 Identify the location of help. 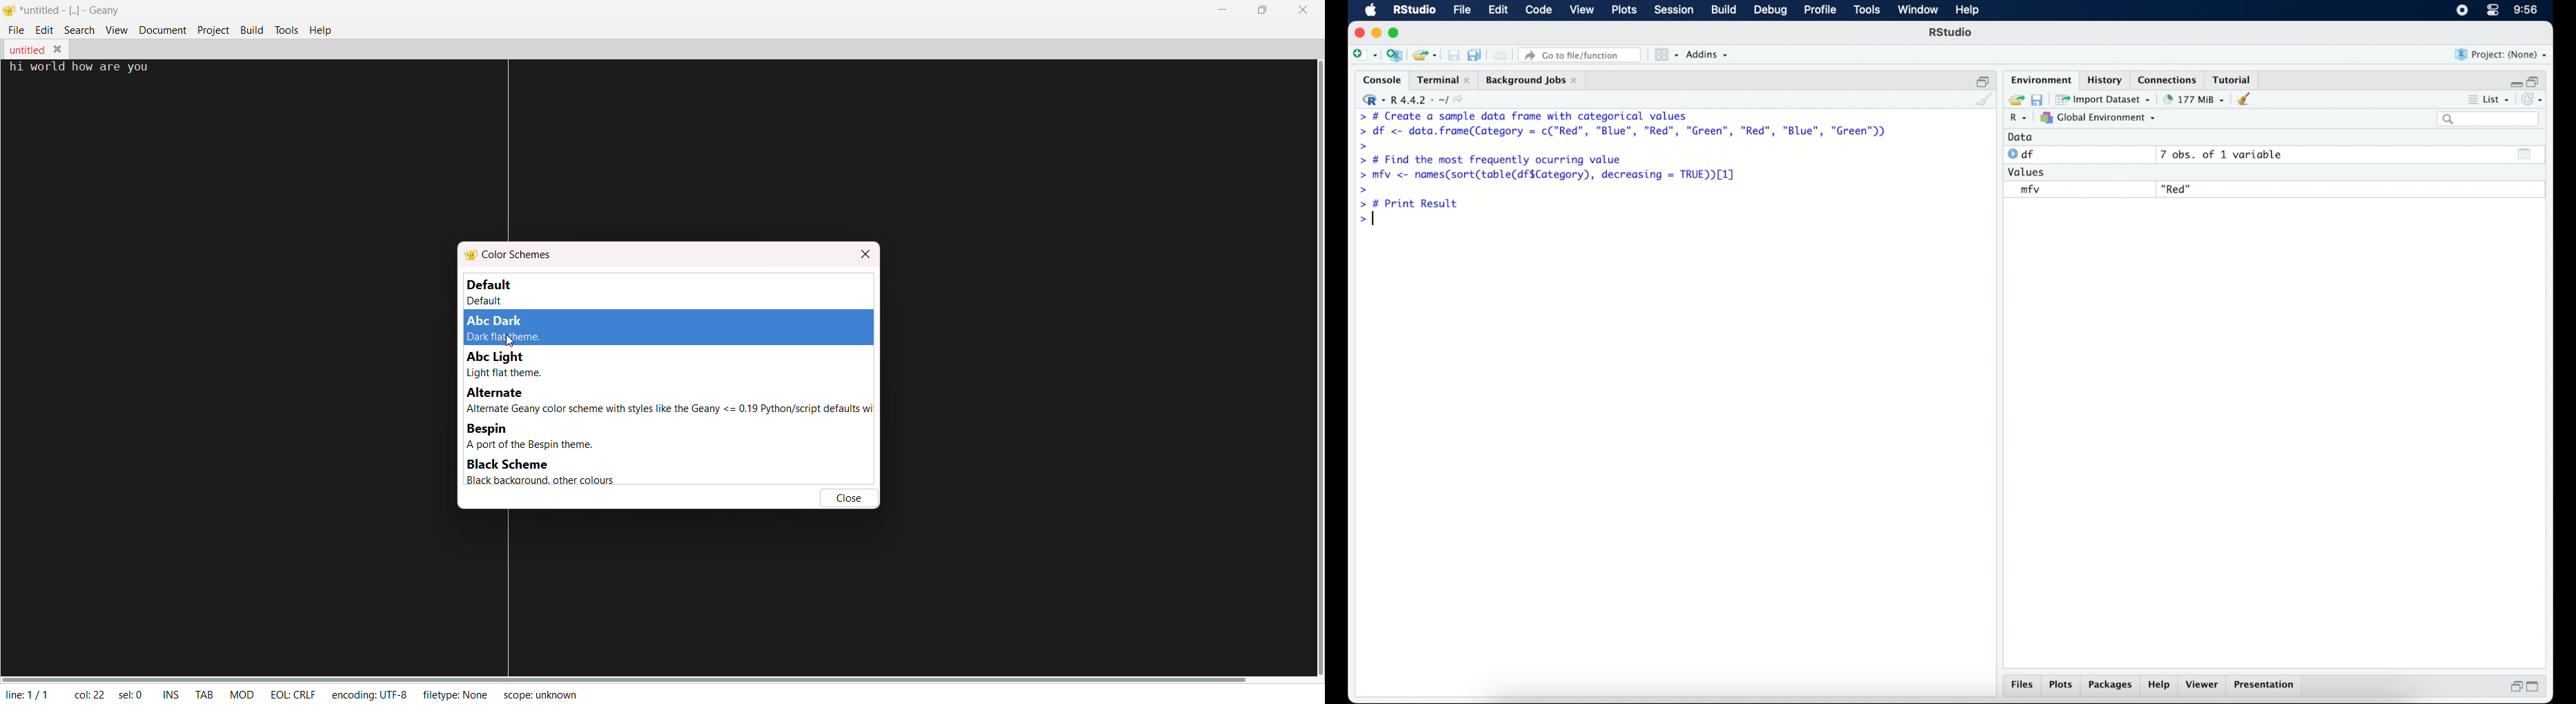
(2161, 686).